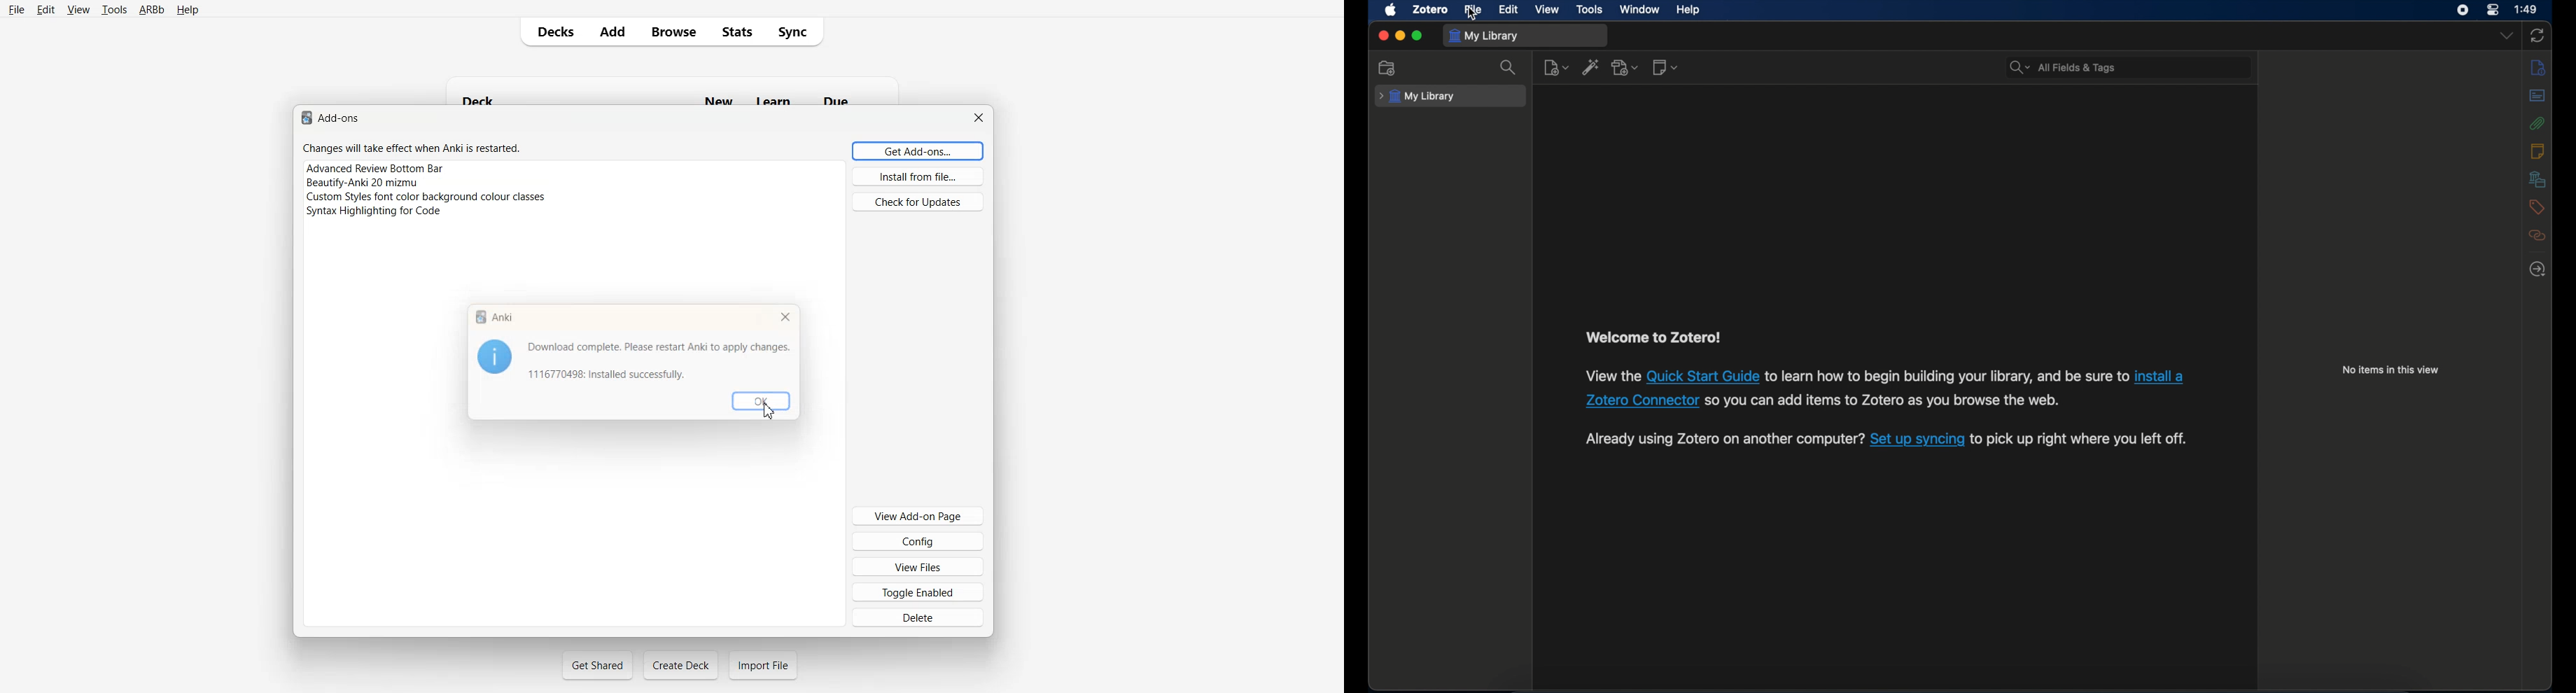 The image size is (2576, 700). Describe the element at coordinates (736, 31) in the screenshot. I see `Stats` at that location.